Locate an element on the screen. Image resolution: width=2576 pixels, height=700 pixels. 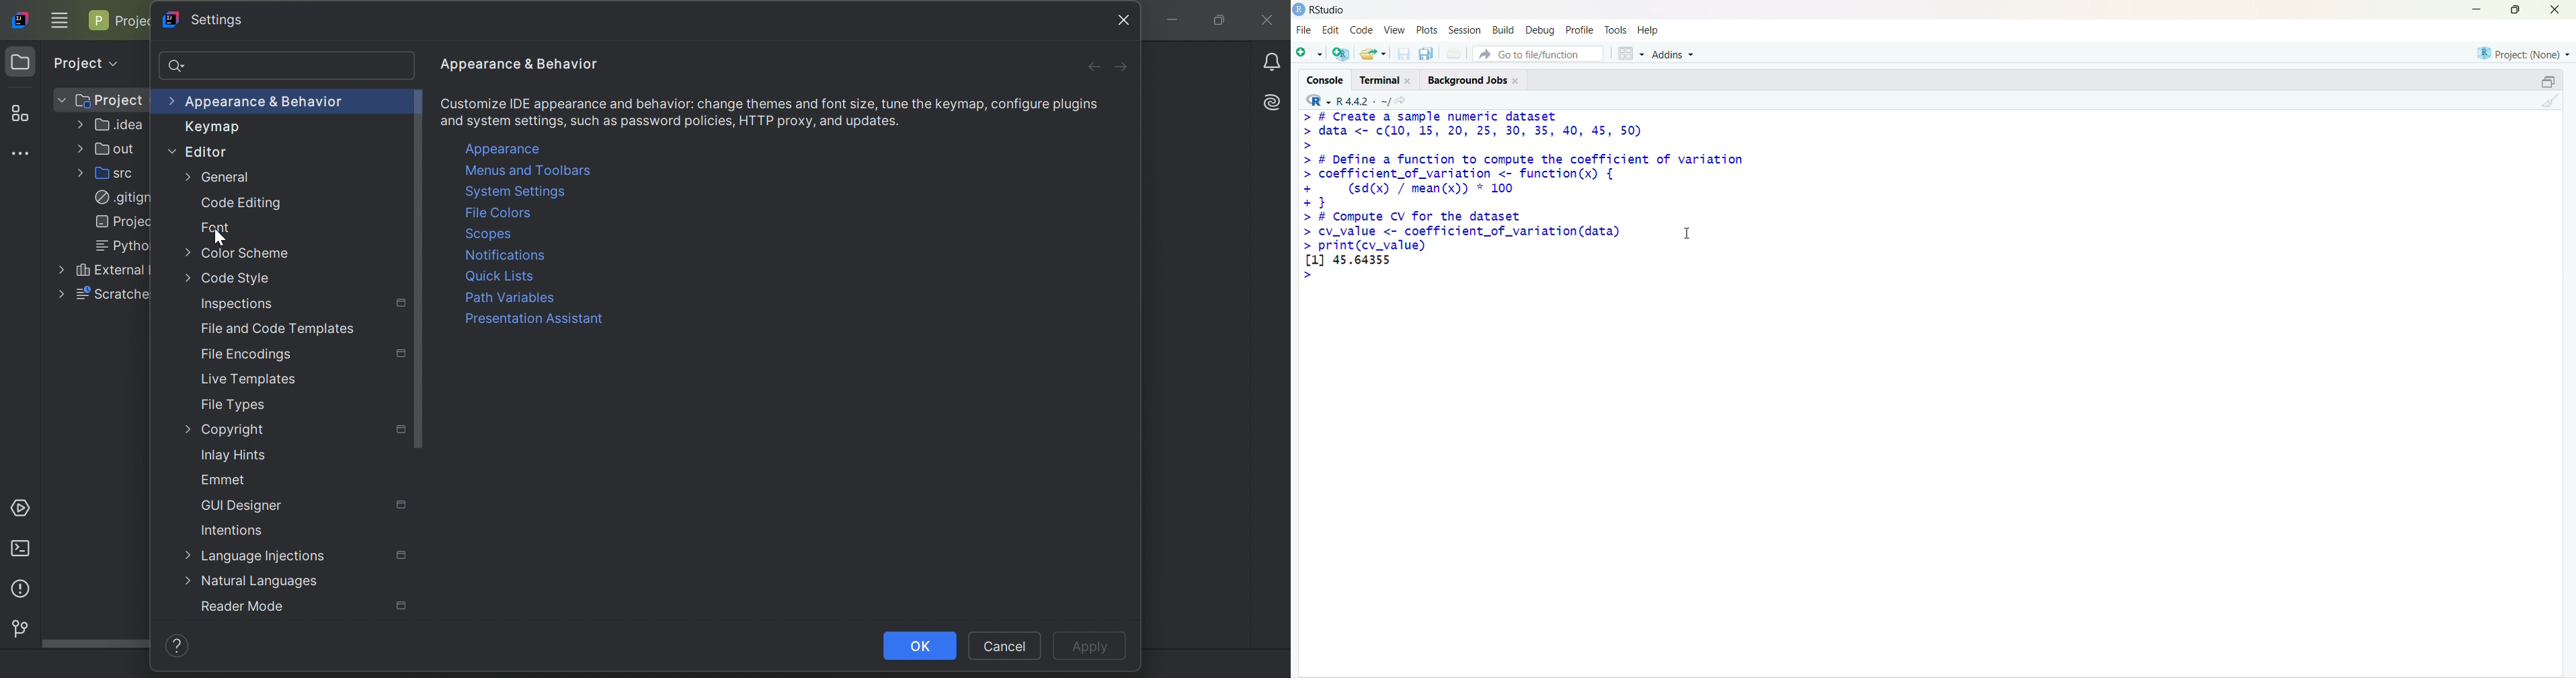
share icon is located at coordinates (1401, 100).